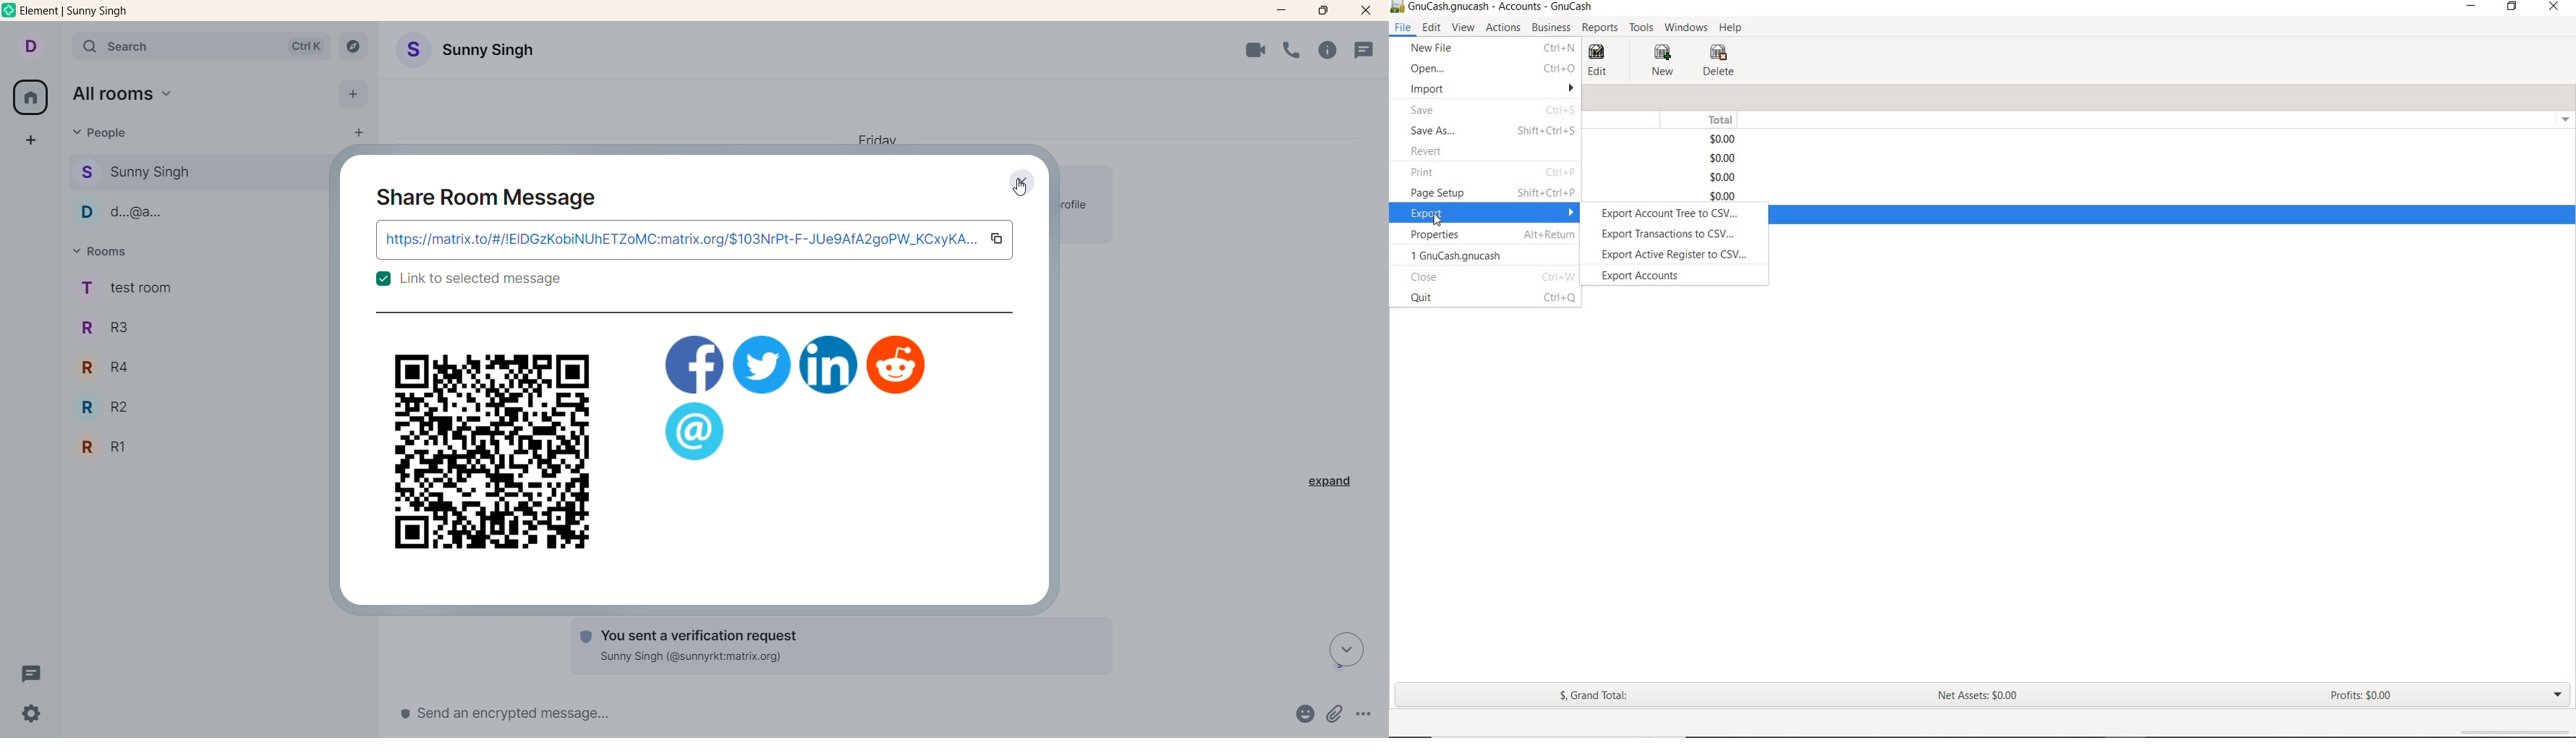 The image size is (2576, 756). I want to click on Ctrl+Q, so click(1558, 298).